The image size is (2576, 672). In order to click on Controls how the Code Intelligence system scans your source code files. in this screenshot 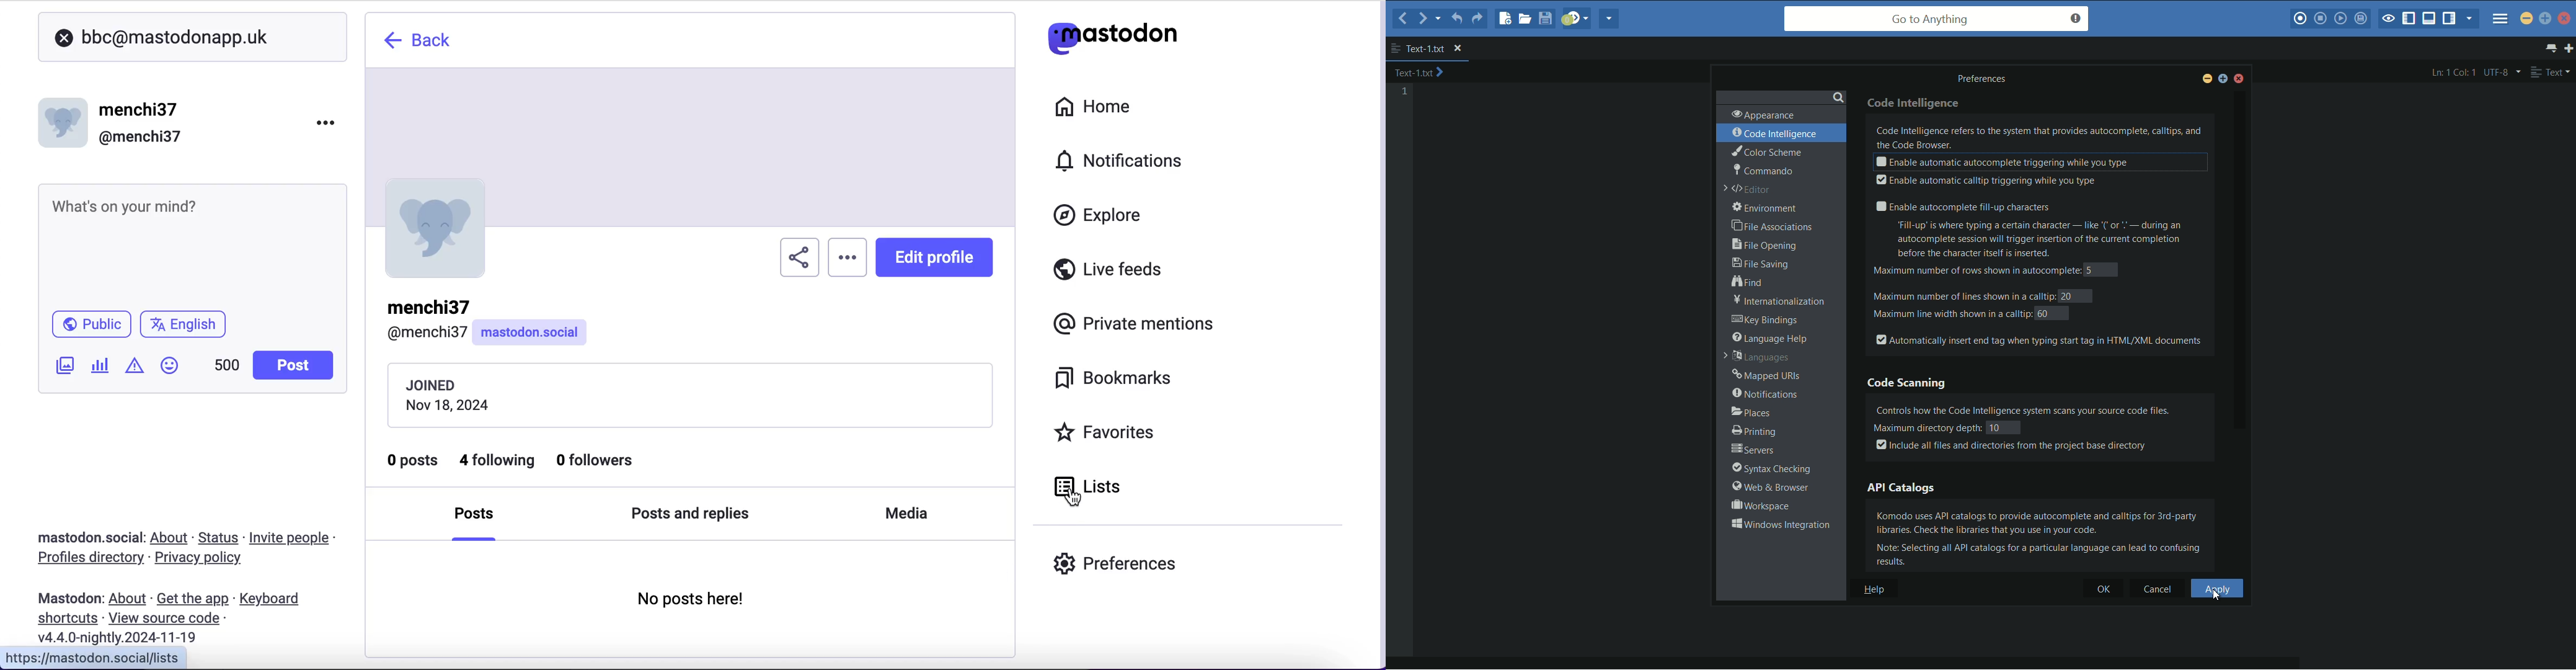, I will do `click(2039, 408)`.